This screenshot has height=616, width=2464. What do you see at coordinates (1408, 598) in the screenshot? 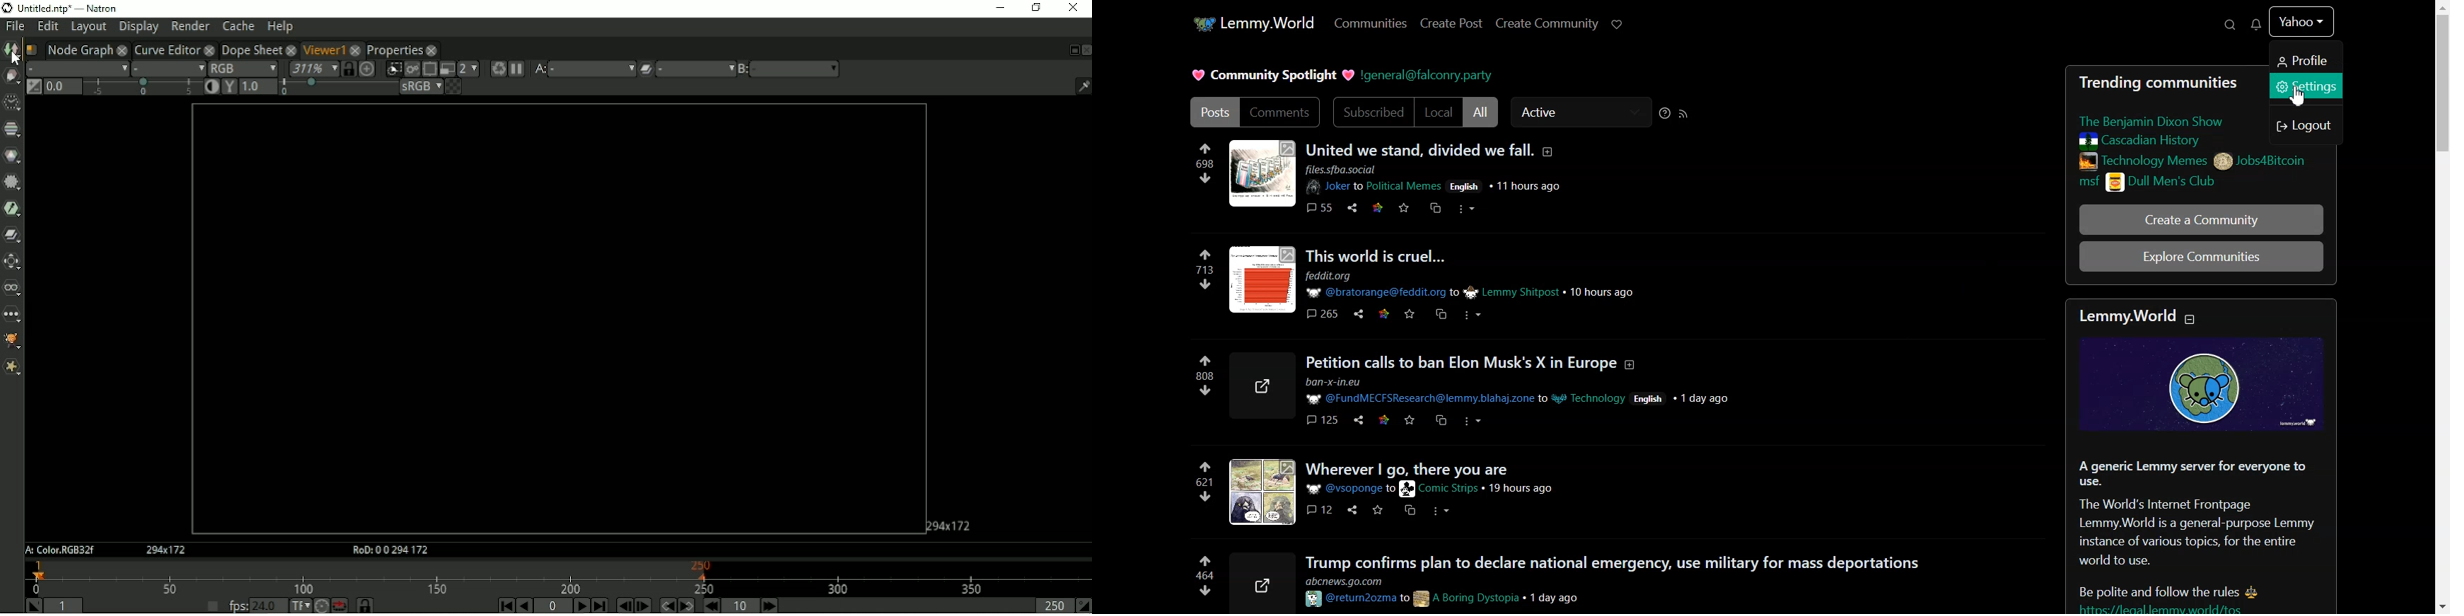
I see `usernames` at bounding box center [1408, 598].